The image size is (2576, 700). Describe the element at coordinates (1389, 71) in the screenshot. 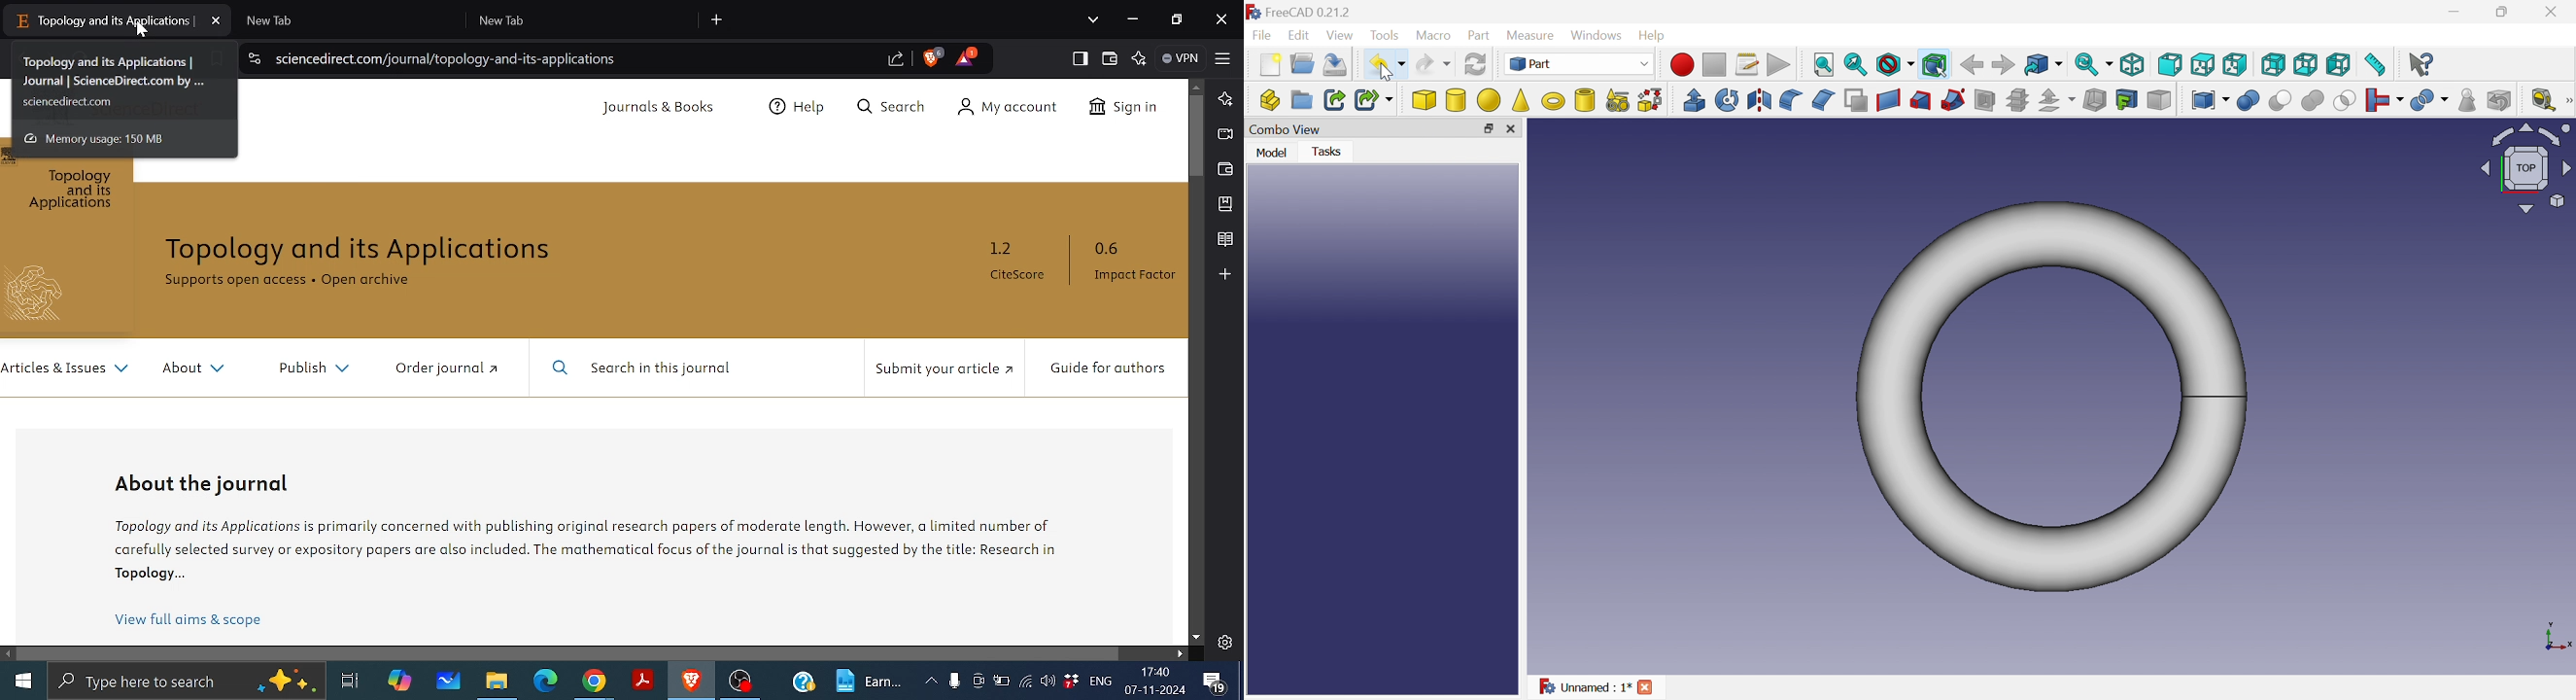

I see `cursor` at that location.